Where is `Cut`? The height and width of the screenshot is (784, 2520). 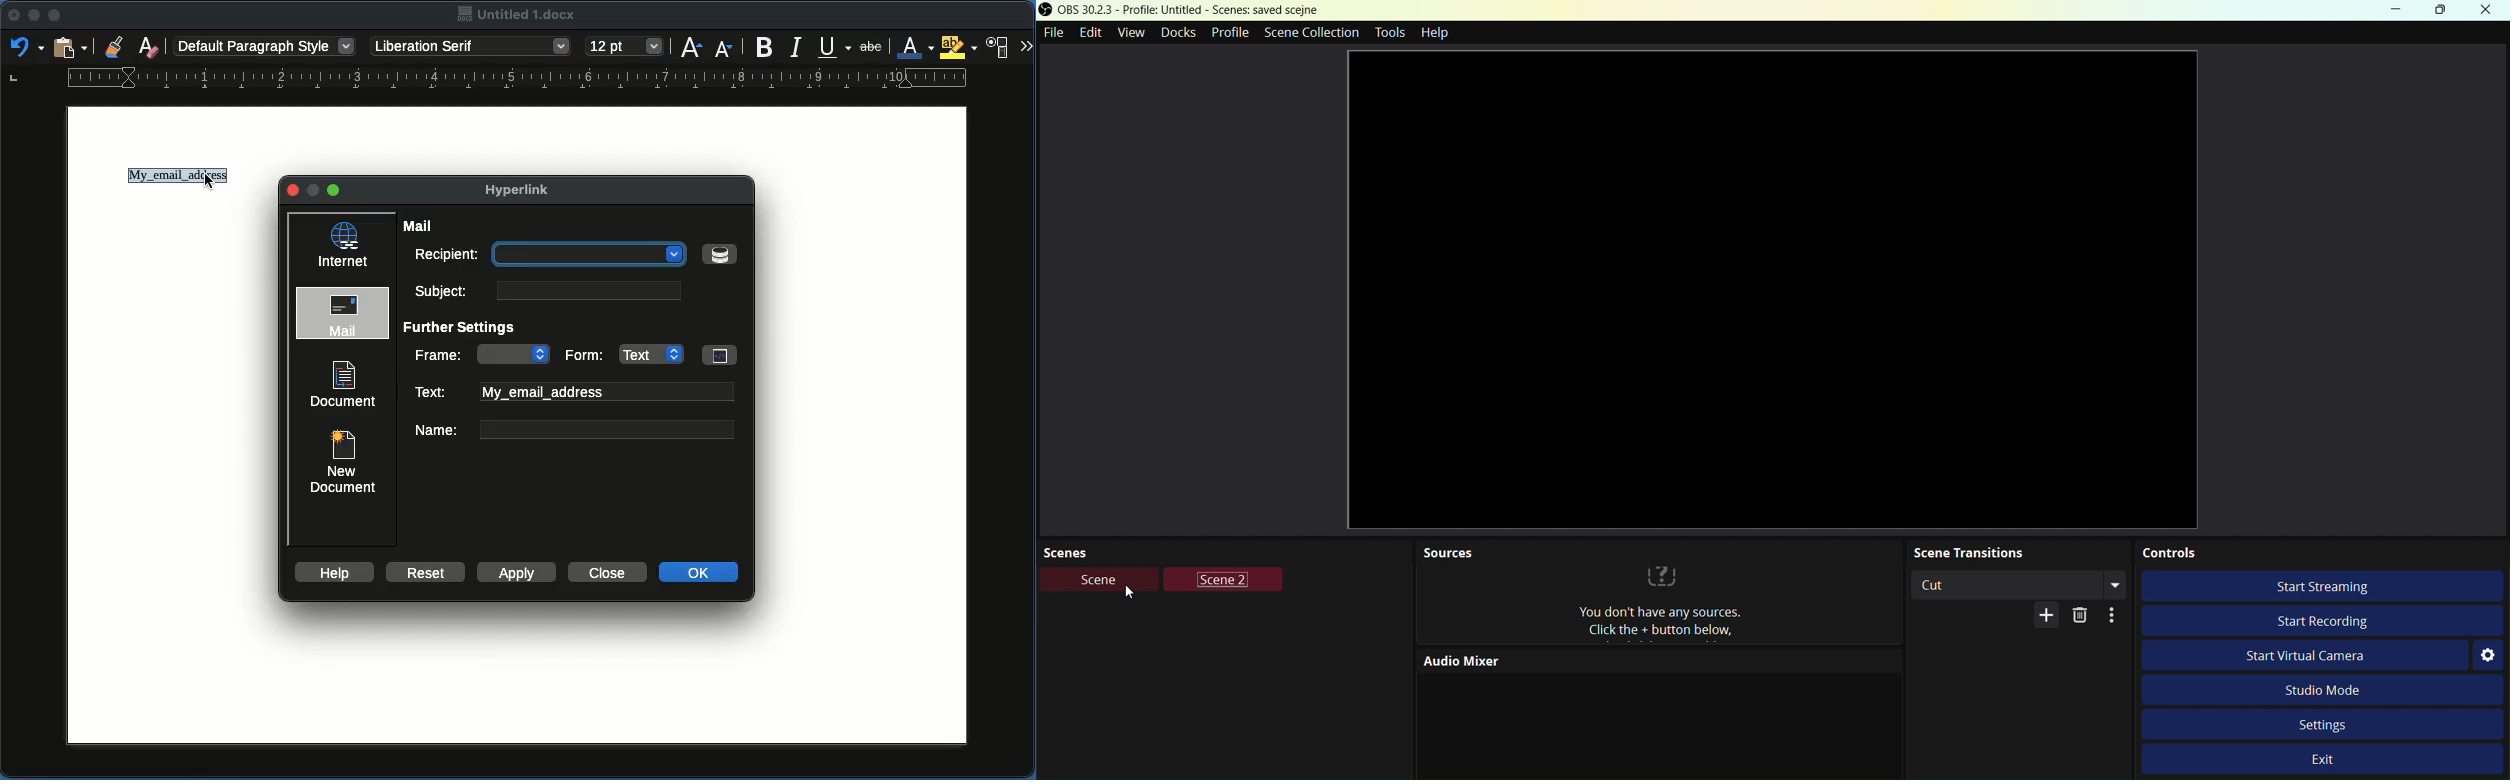
Cut is located at coordinates (2018, 584).